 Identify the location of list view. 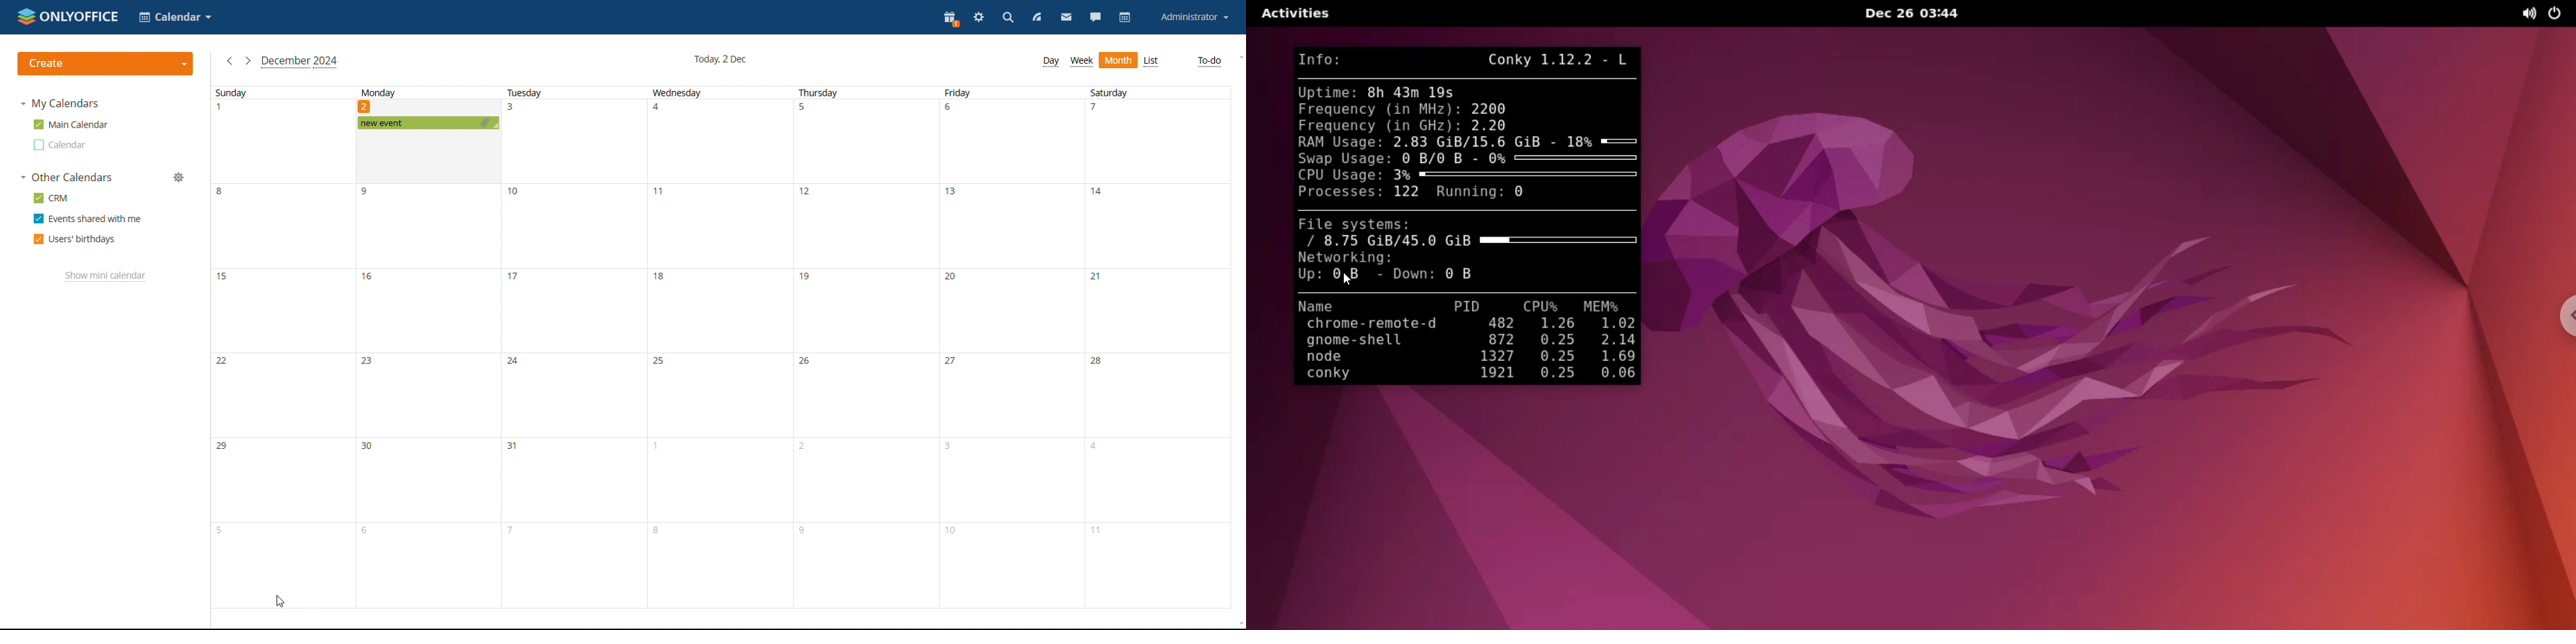
(1152, 61).